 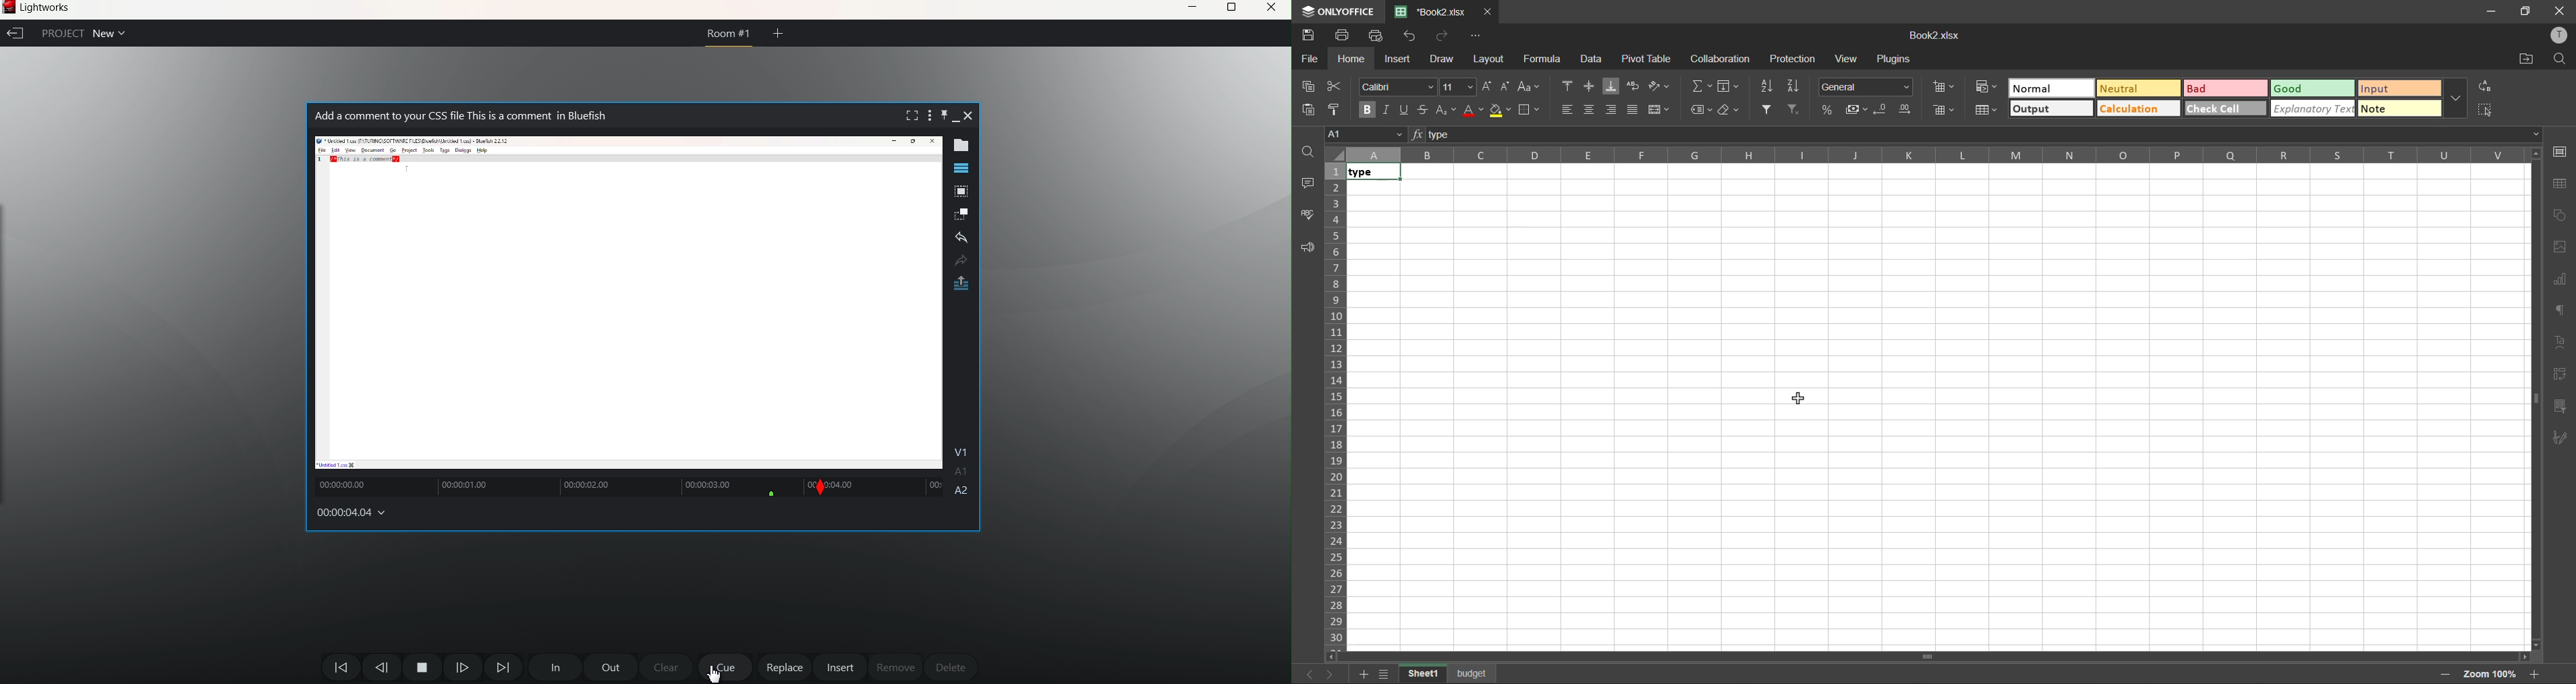 What do you see at coordinates (2561, 377) in the screenshot?
I see `pivot table` at bounding box center [2561, 377].